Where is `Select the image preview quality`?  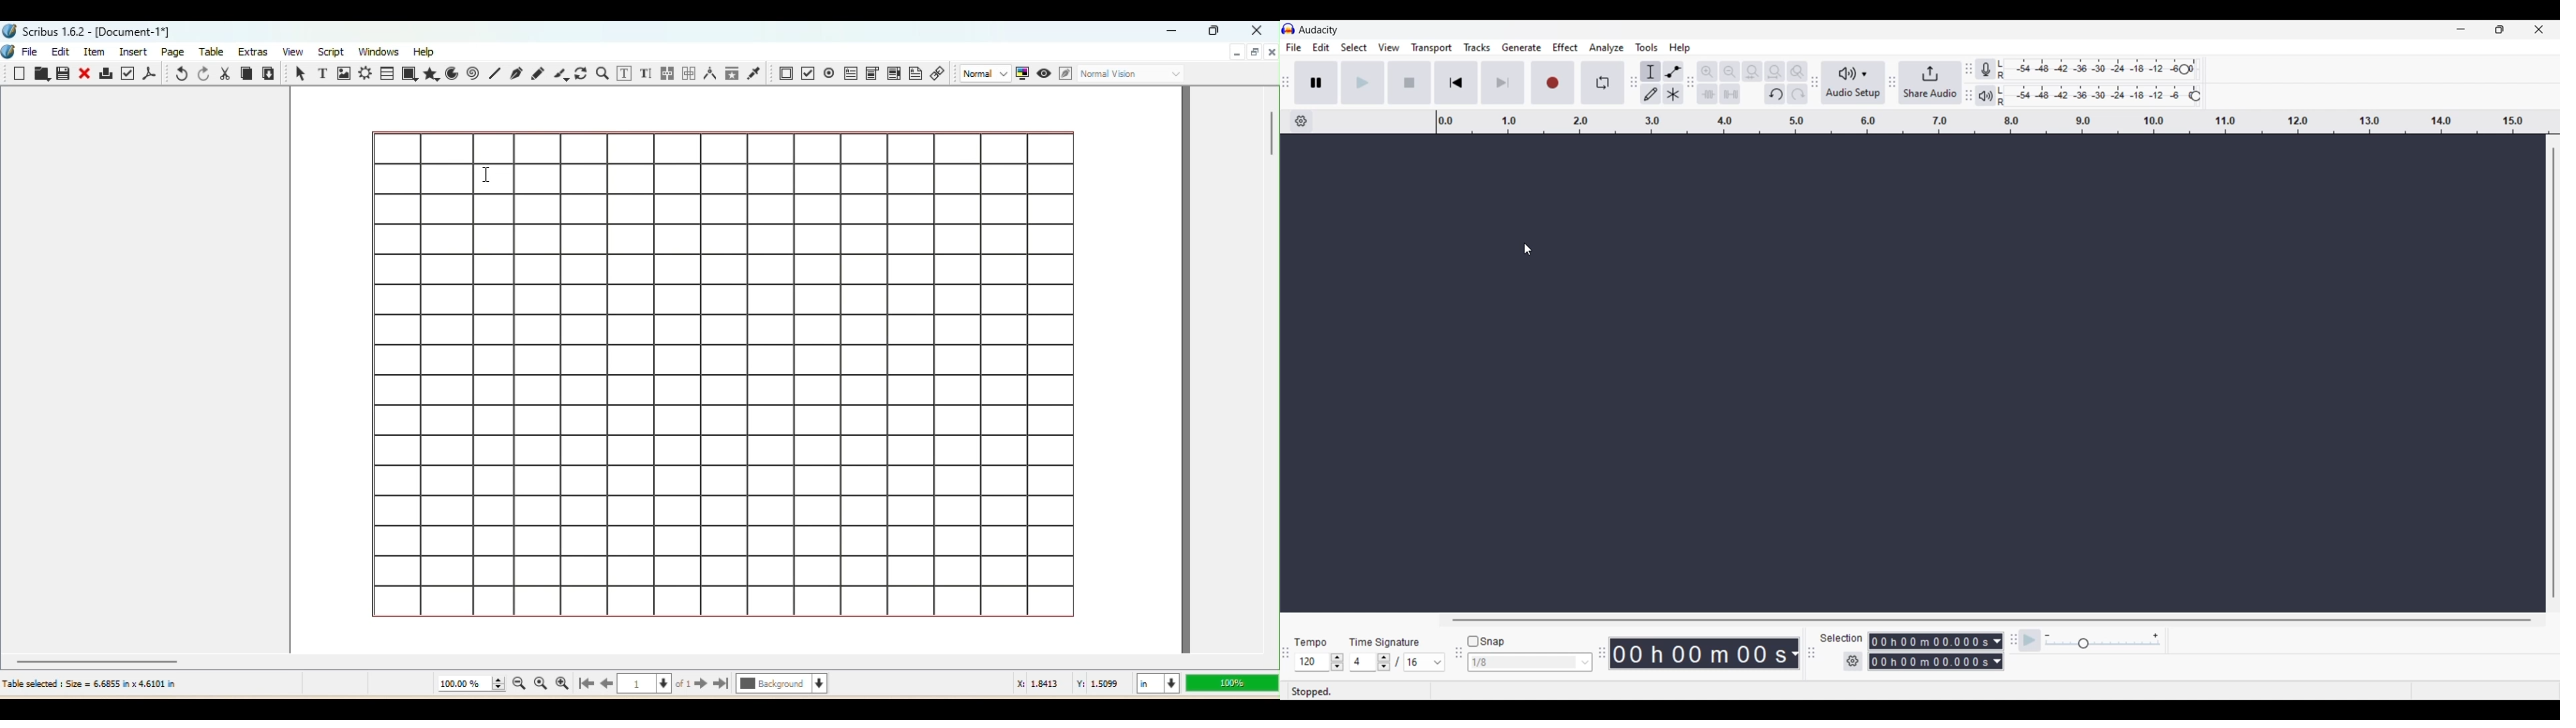 Select the image preview quality is located at coordinates (983, 73).